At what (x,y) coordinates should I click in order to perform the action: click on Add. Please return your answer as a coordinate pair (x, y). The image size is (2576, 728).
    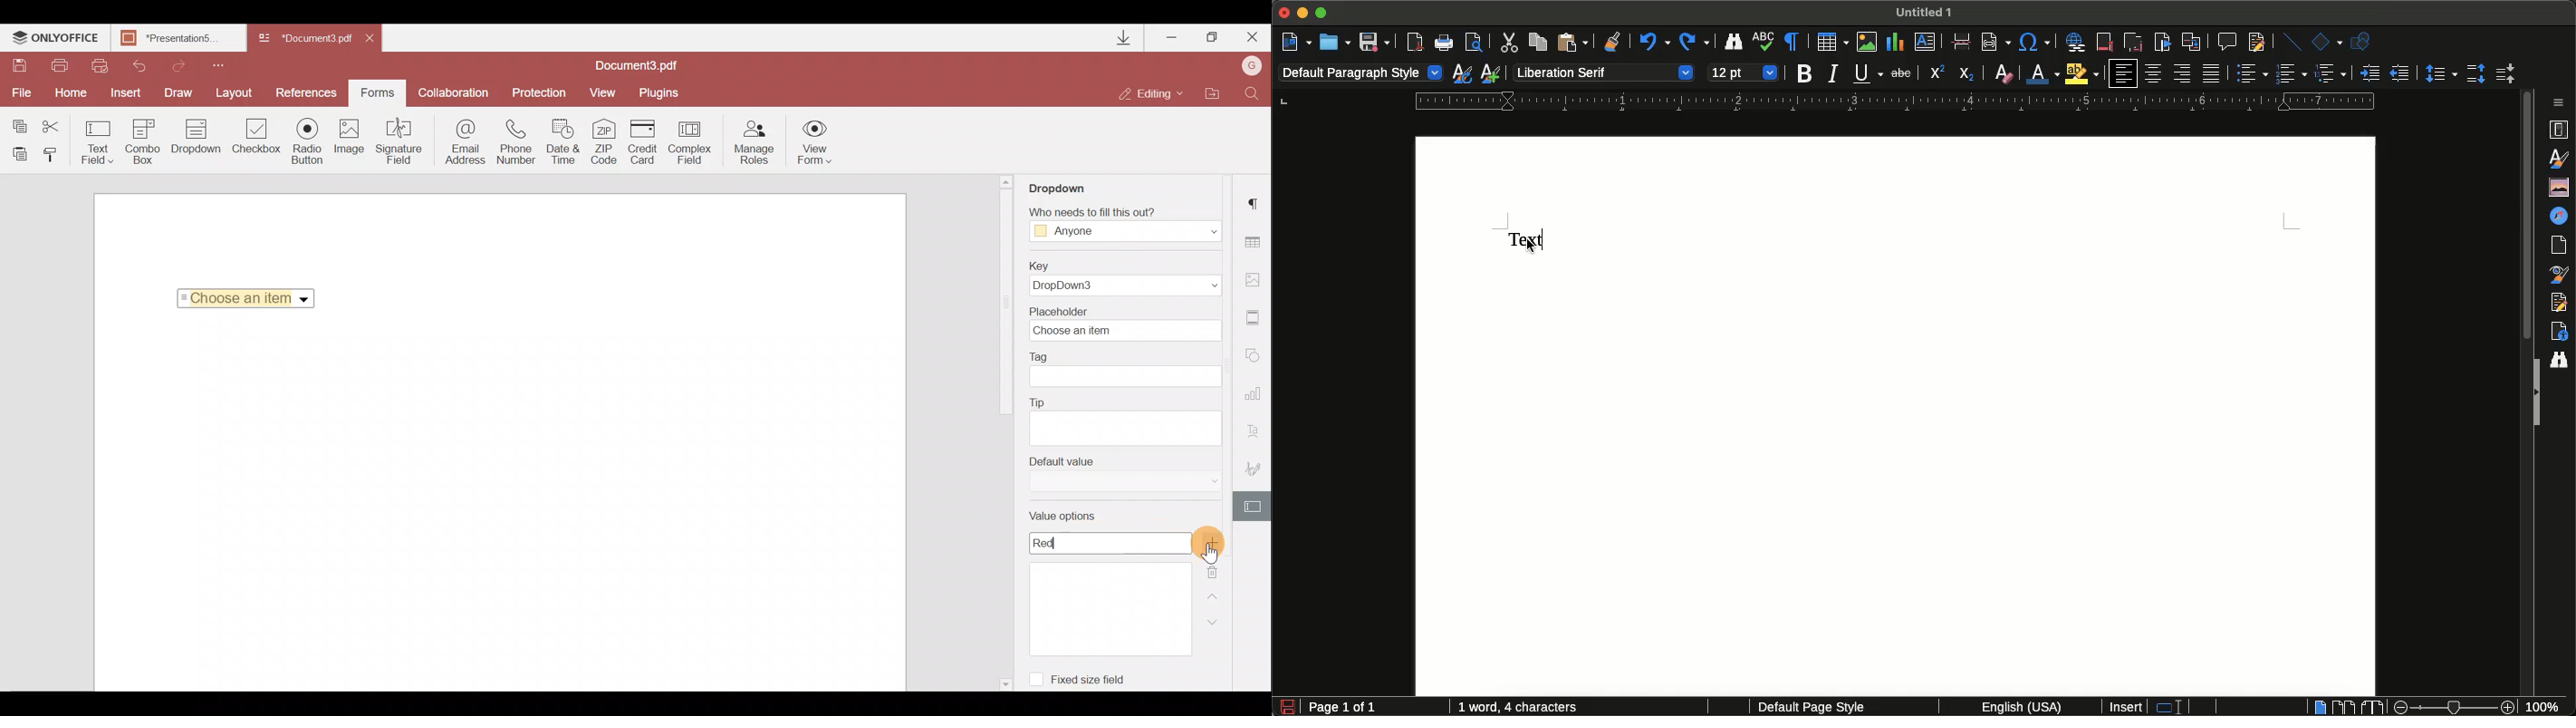
    Looking at the image, I should click on (1212, 542).